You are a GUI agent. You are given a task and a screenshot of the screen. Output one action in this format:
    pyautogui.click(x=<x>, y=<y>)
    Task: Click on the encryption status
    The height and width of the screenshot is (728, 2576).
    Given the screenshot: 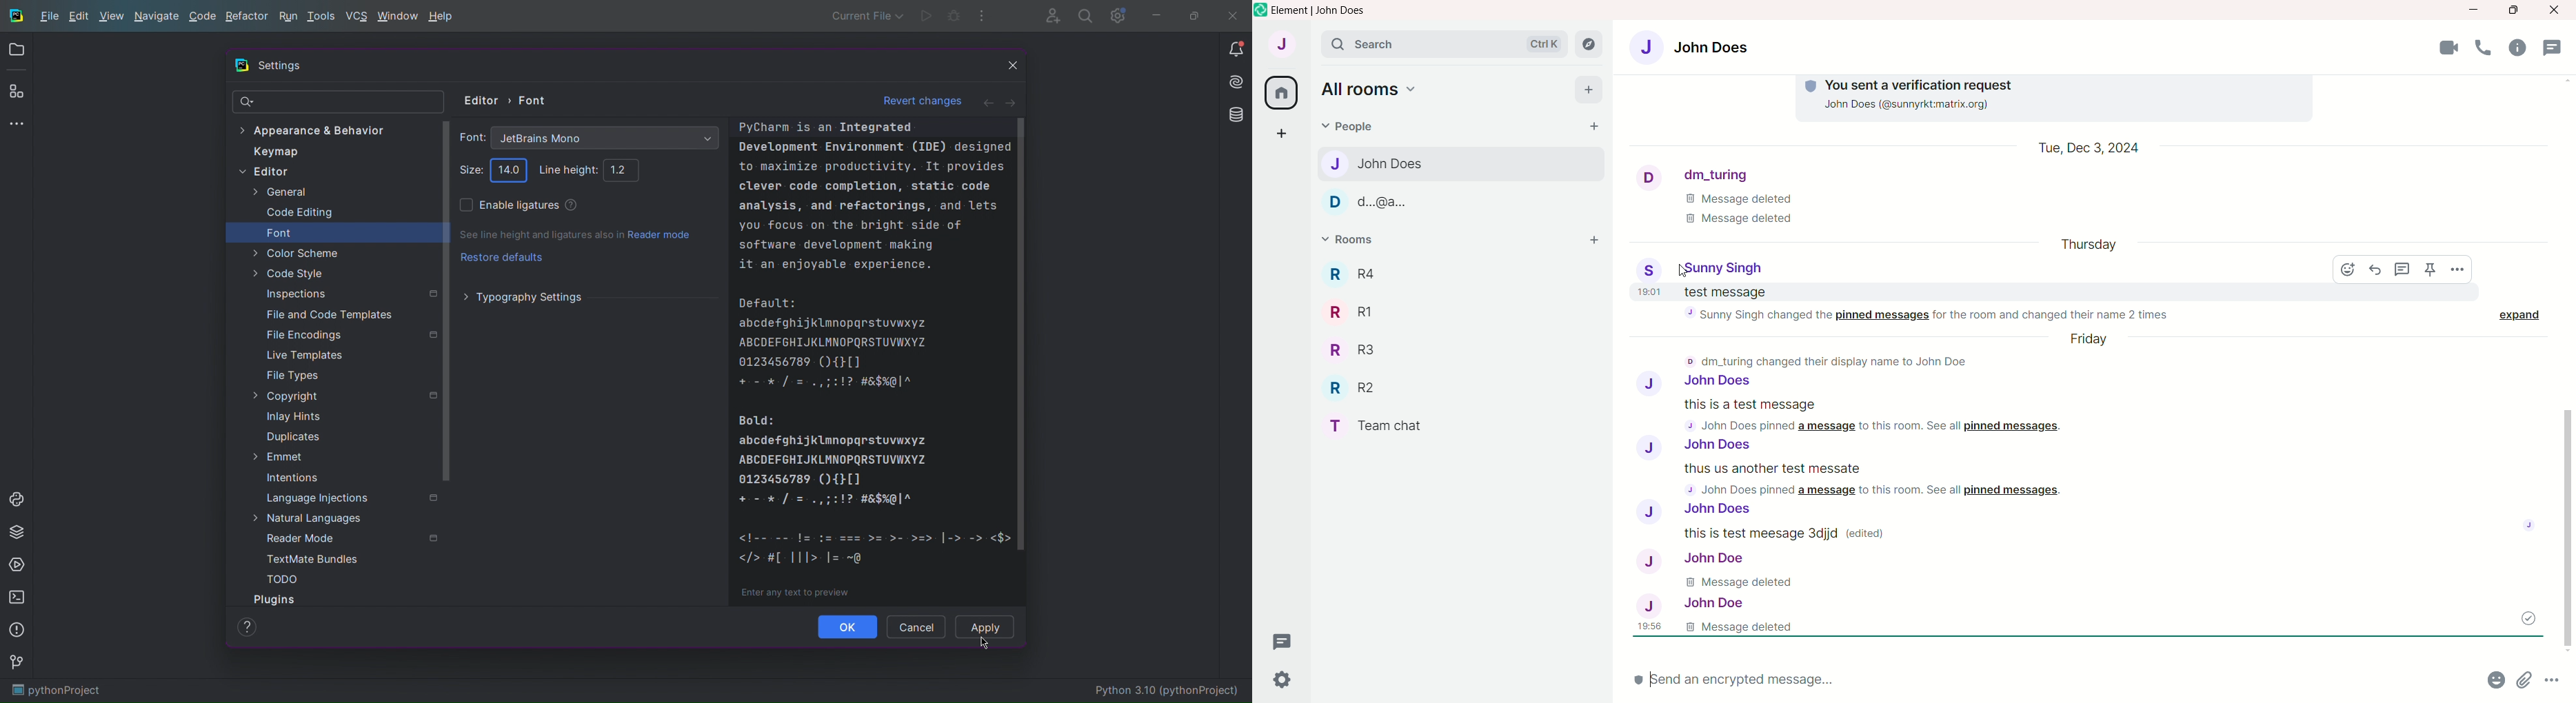 What is the action you would take?
    pyautogui.click(x=1636, y=682)
    